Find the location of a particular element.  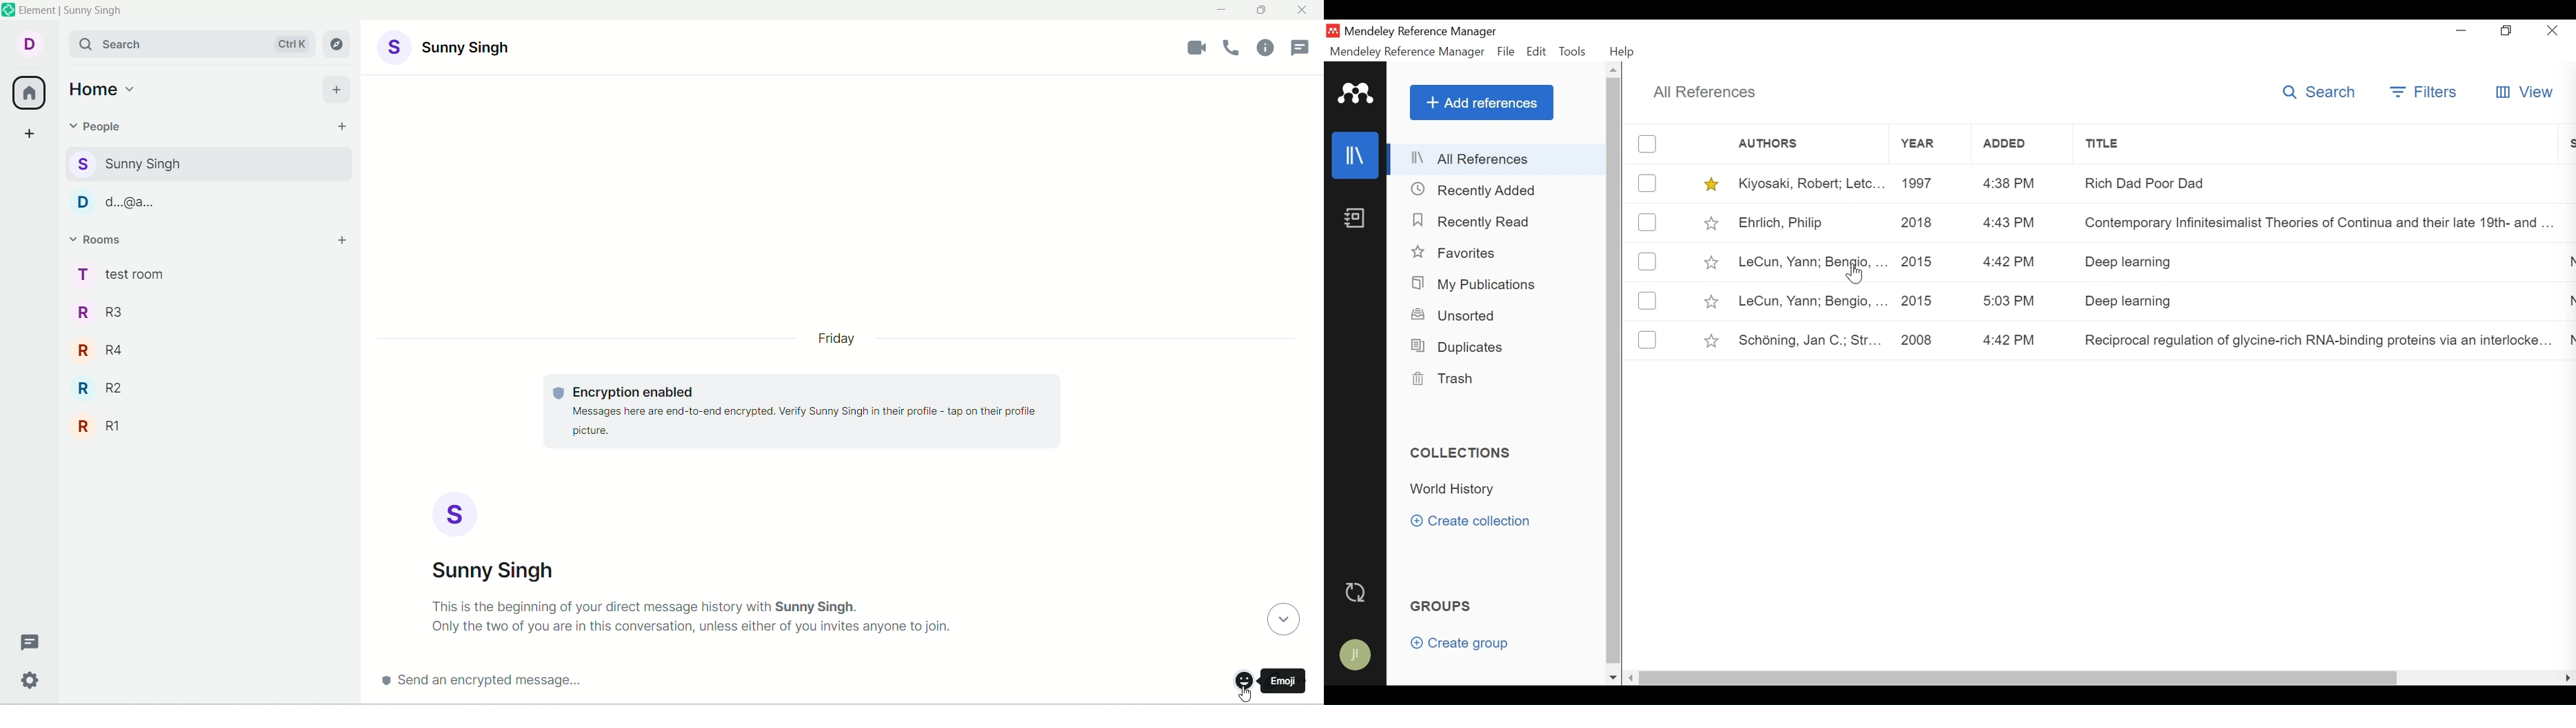

4:42 PM is located at coordinates (2011, 341).